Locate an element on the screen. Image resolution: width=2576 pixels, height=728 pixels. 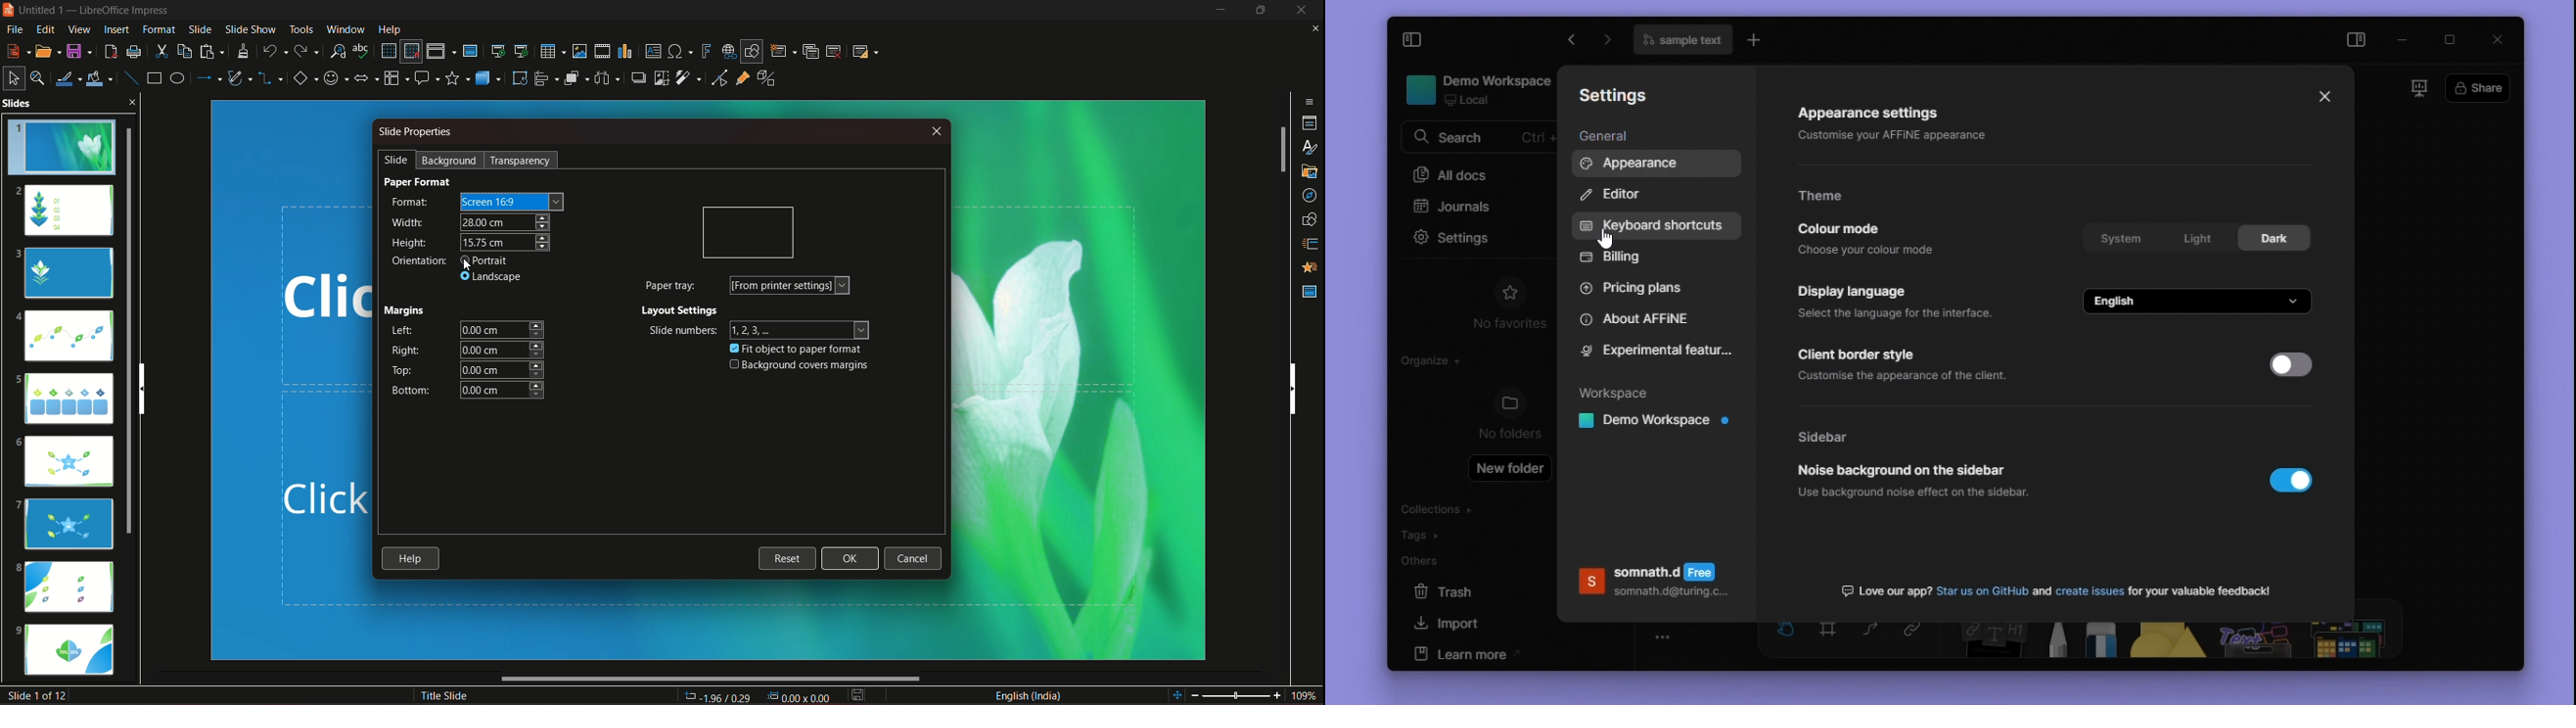
new is located at coordinates (17, 50).